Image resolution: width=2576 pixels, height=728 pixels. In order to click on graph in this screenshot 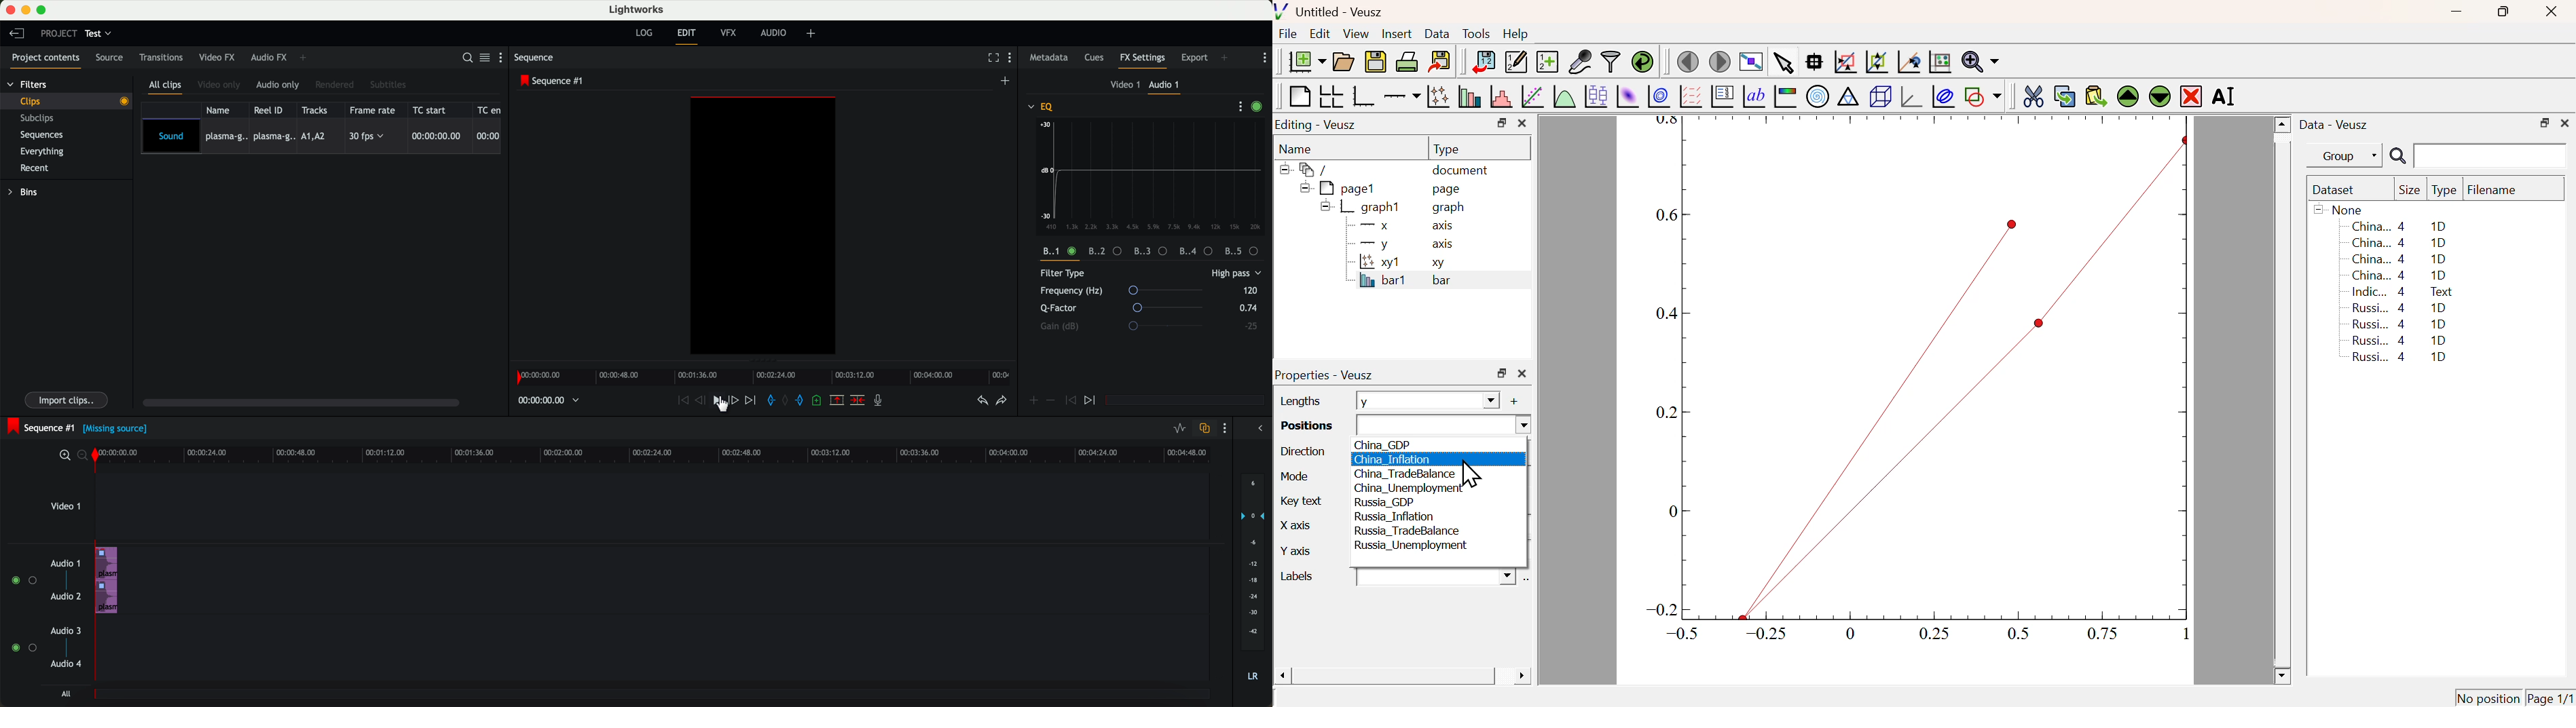, I will do `click(1450, 208)`.